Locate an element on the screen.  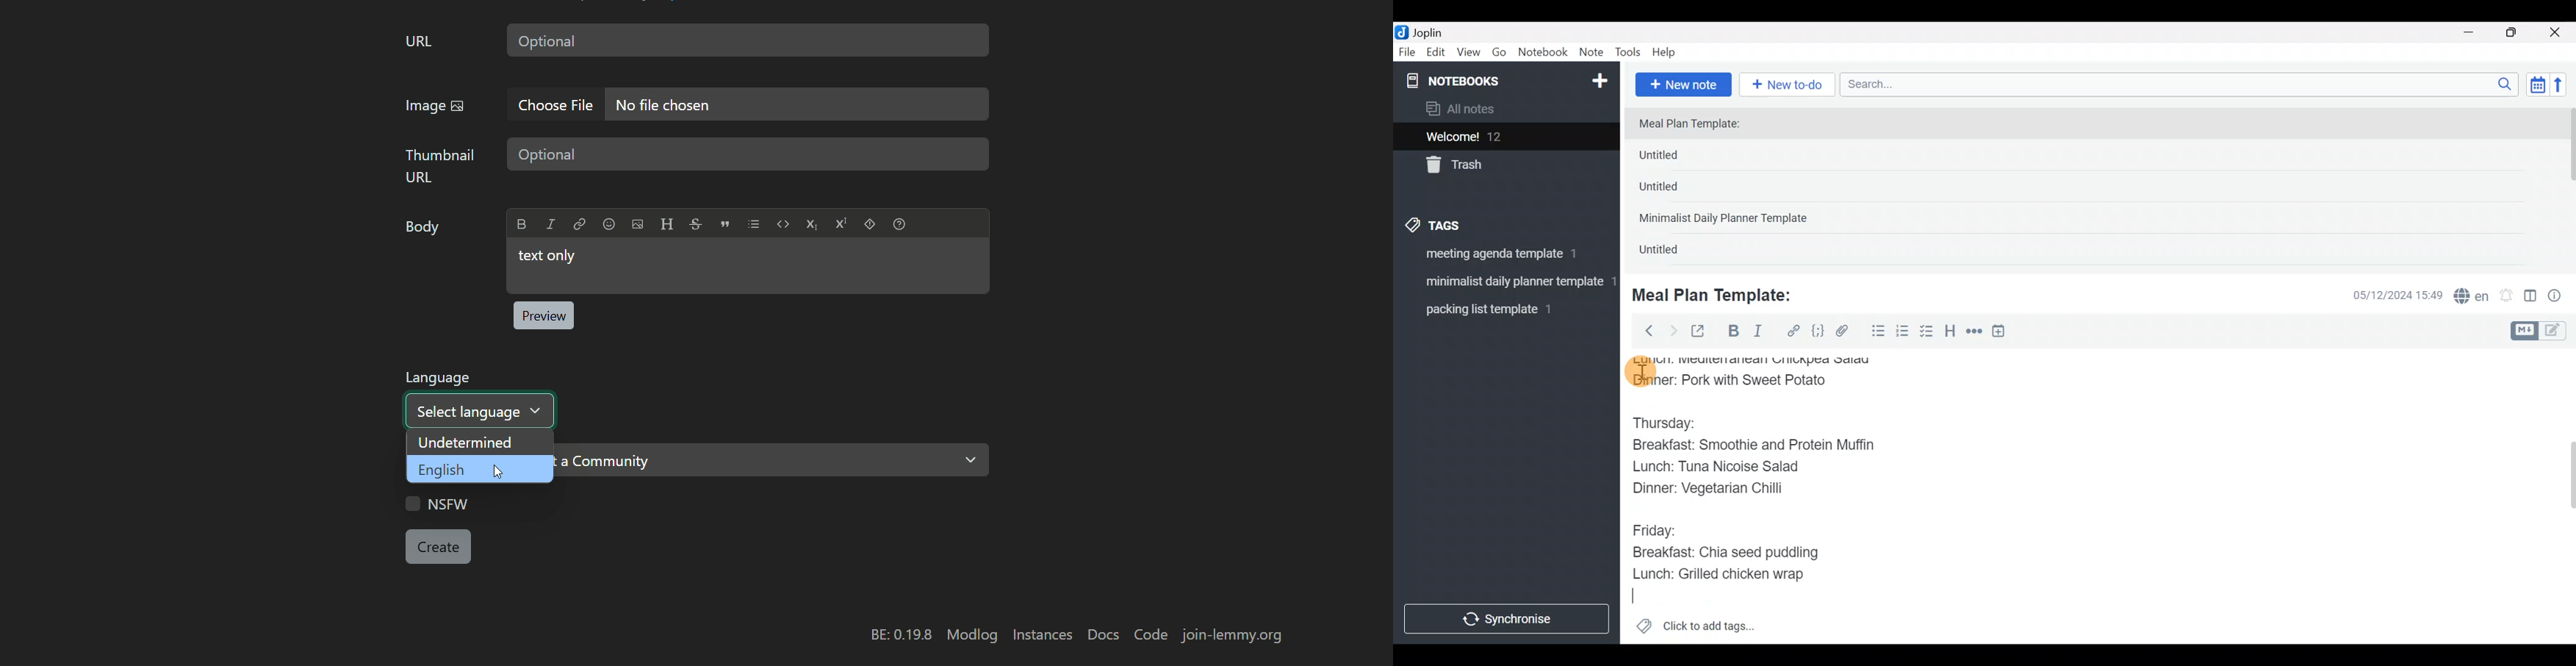
Emoji is located at coordinates (608, 223).